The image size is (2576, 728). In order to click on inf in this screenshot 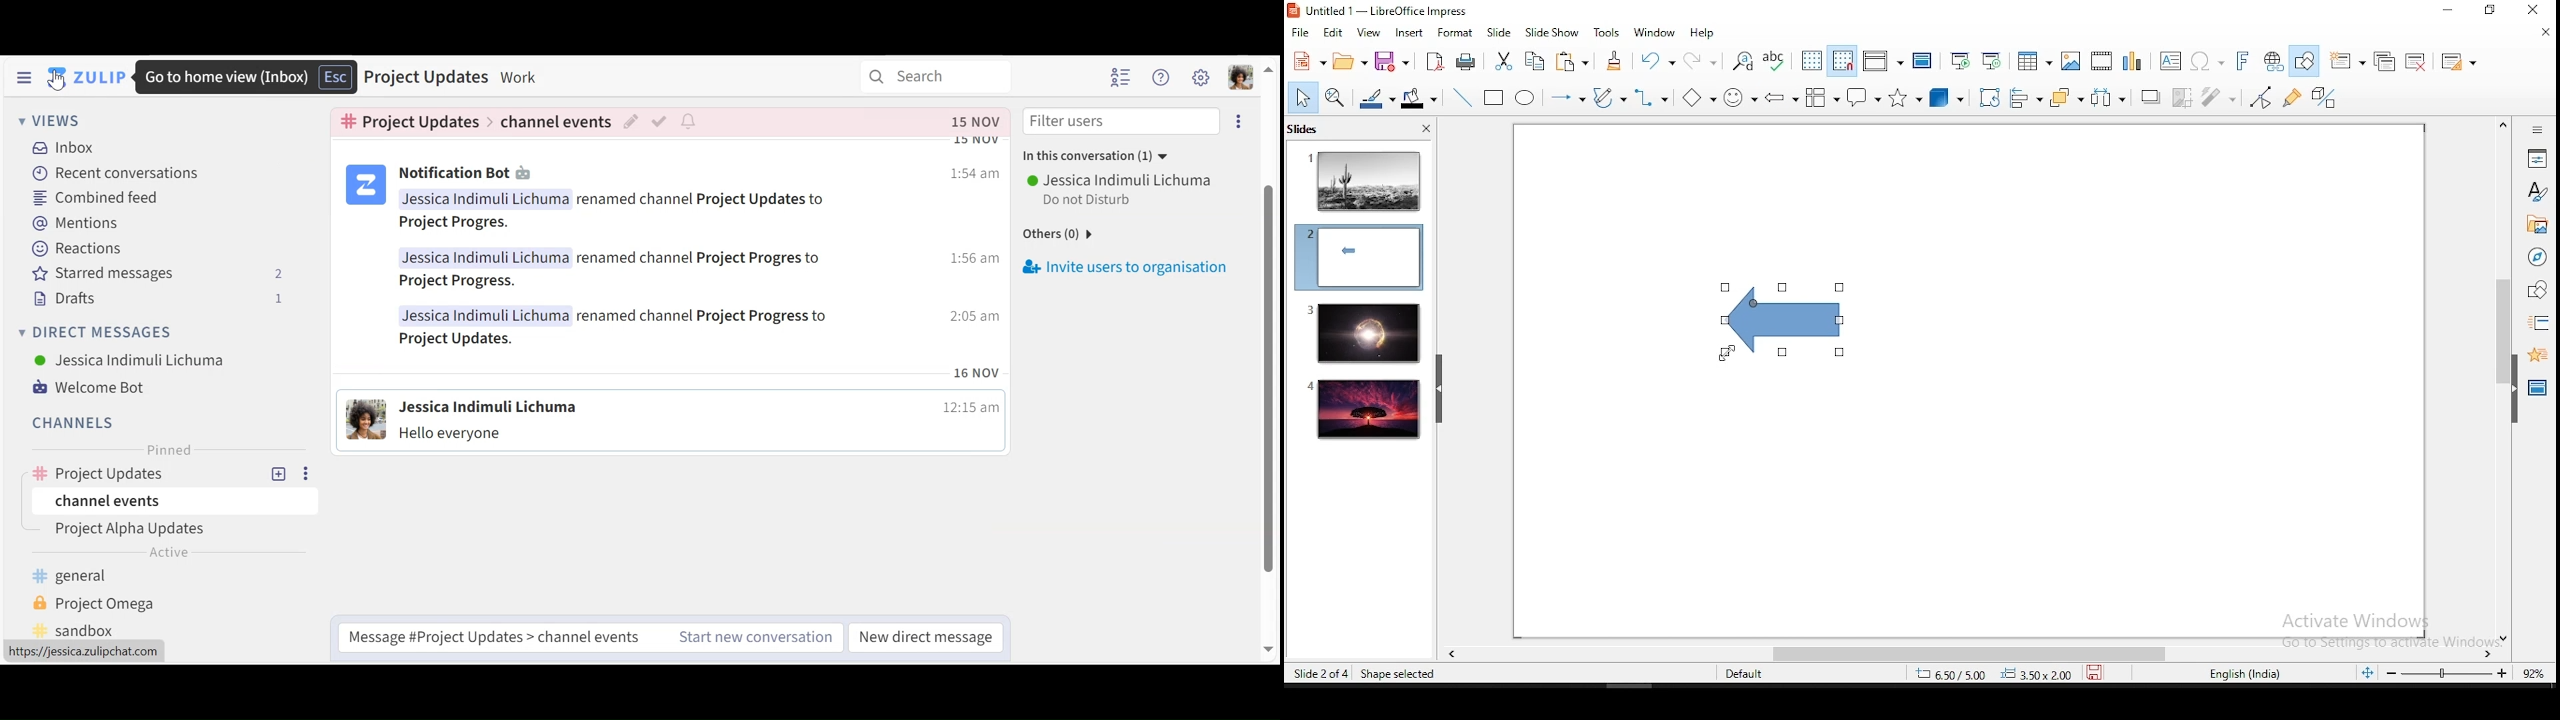, I will do `click(978, 124)`.